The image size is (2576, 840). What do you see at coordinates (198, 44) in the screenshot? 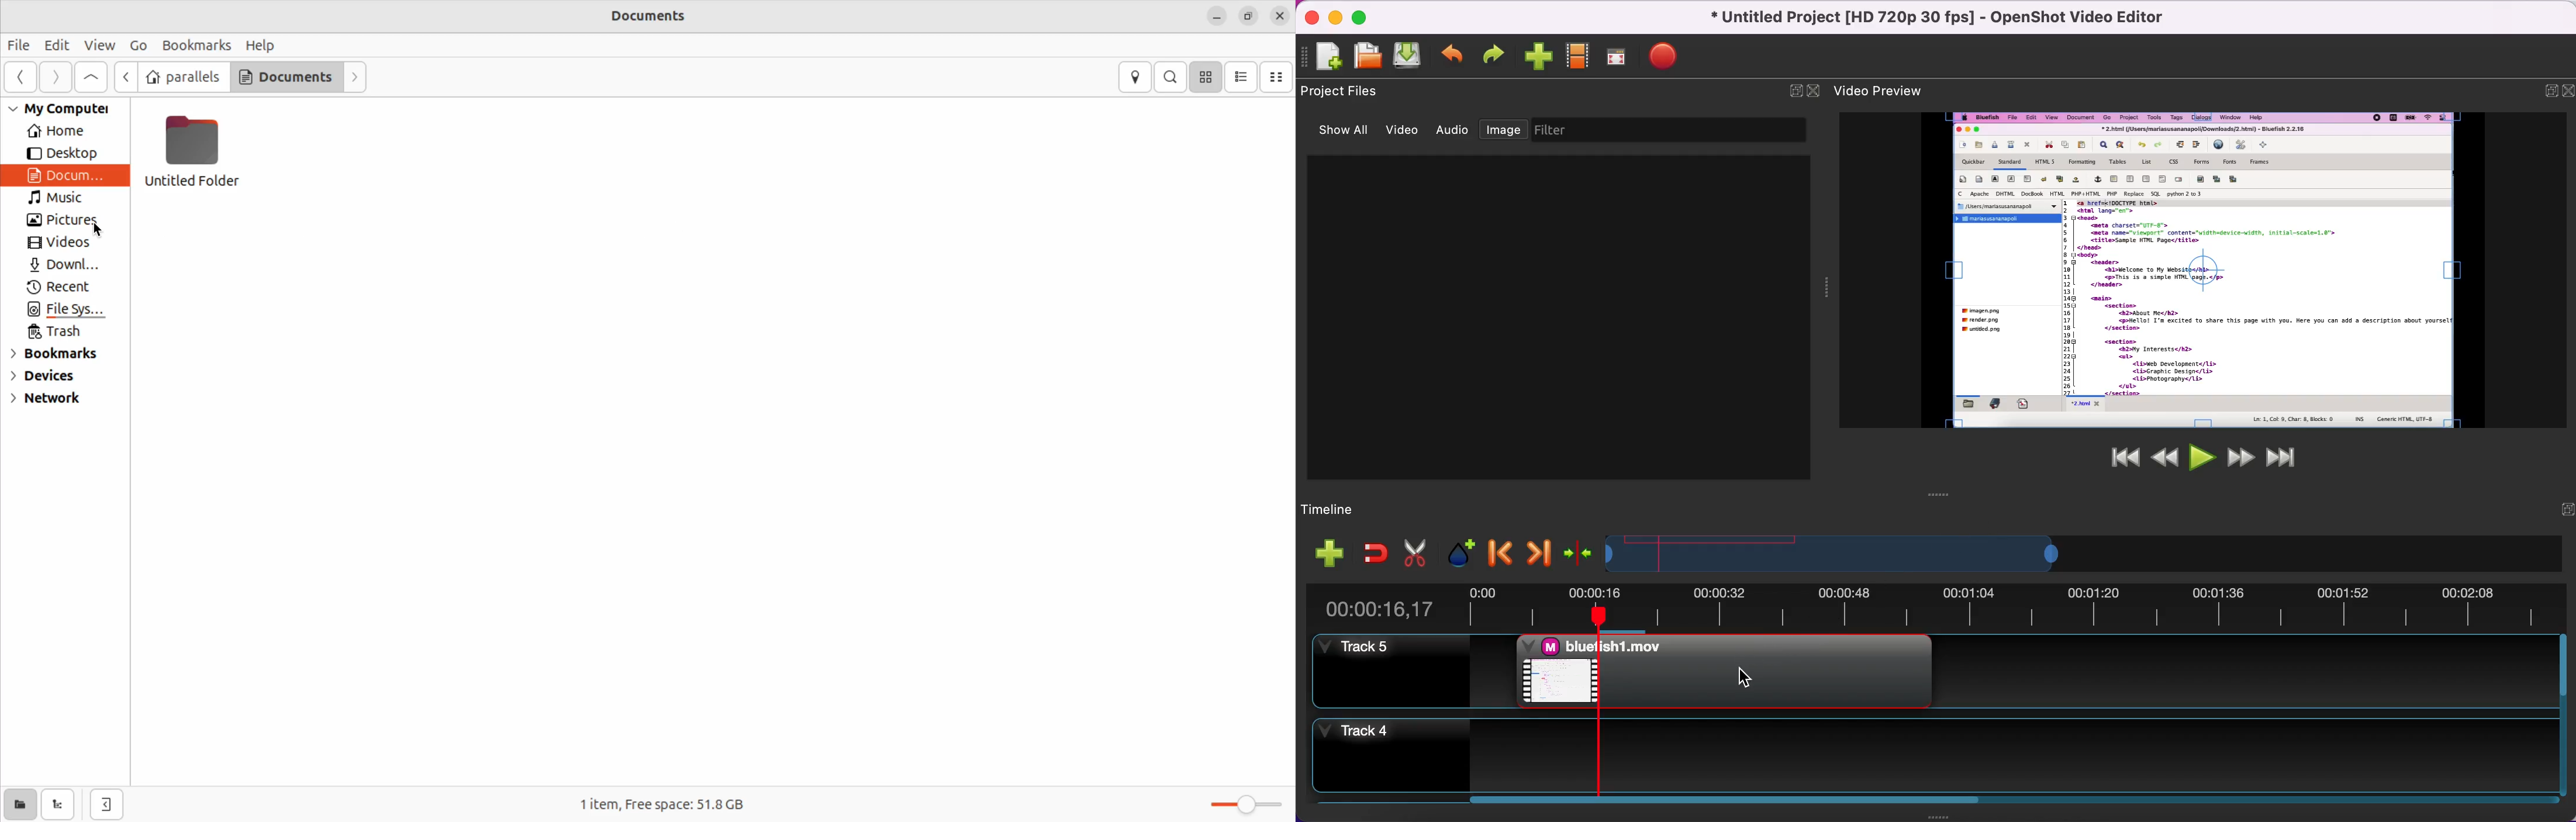
I see `Bookmarks` at bounding box center [198, 44].